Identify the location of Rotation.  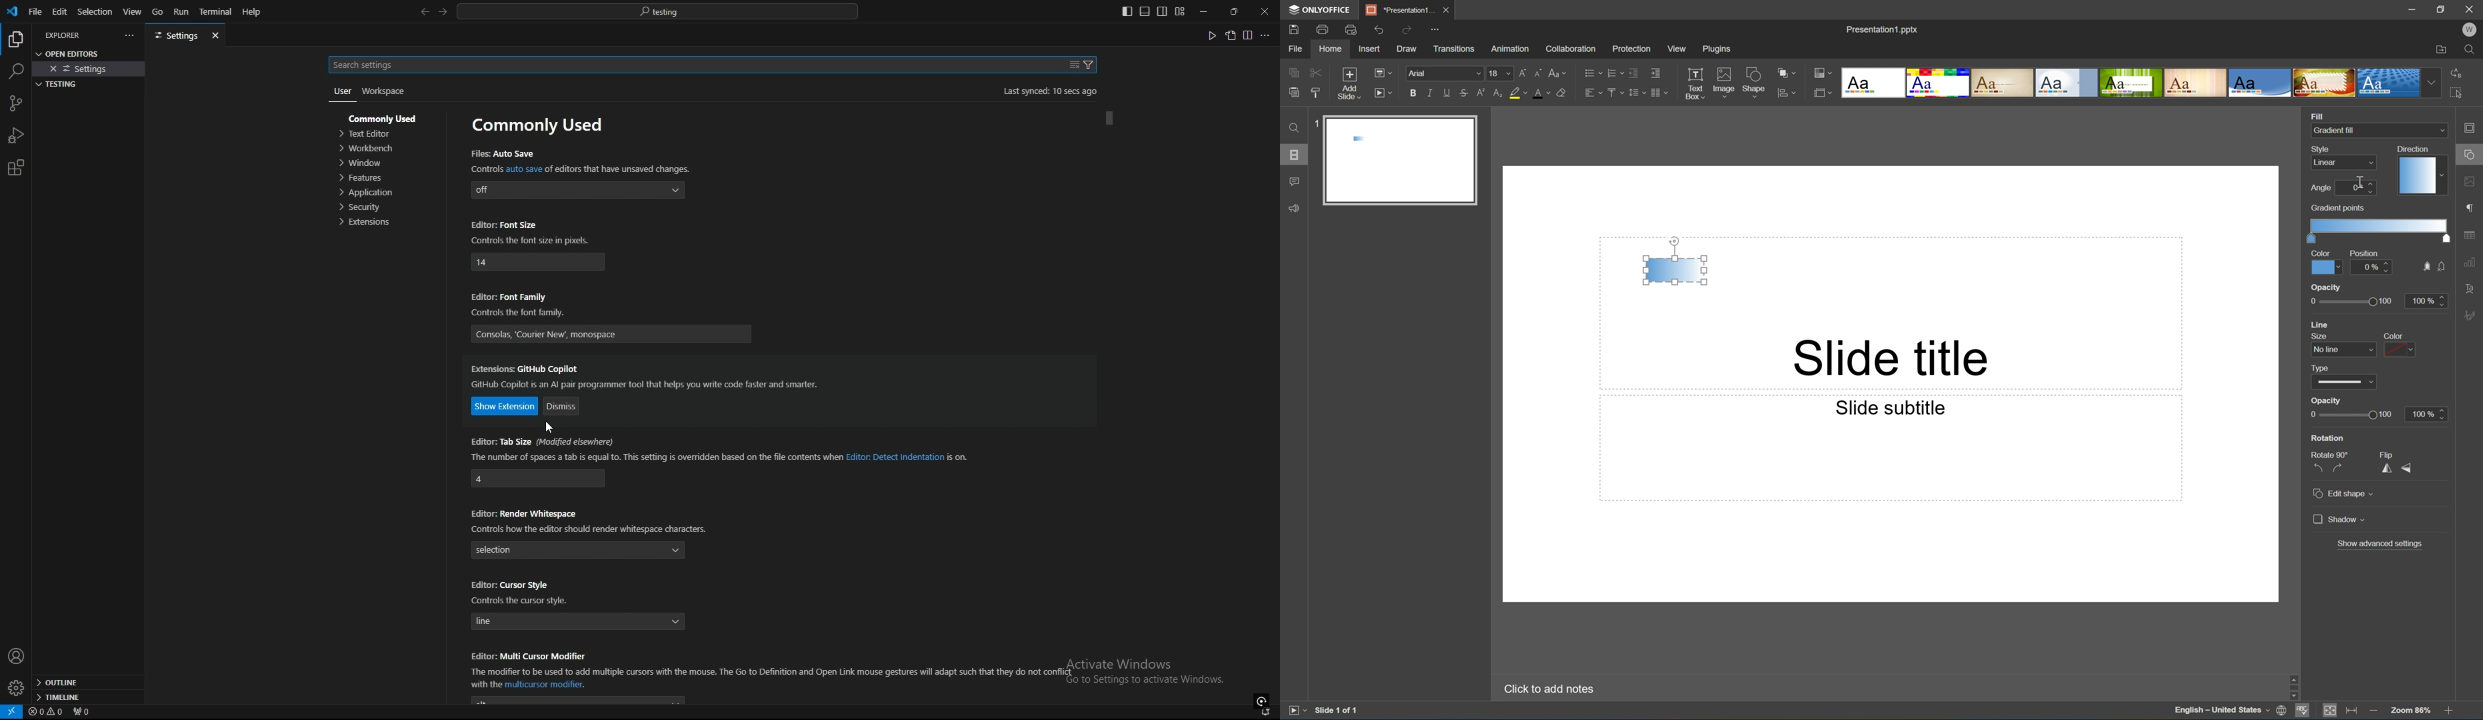
(2329, 438).